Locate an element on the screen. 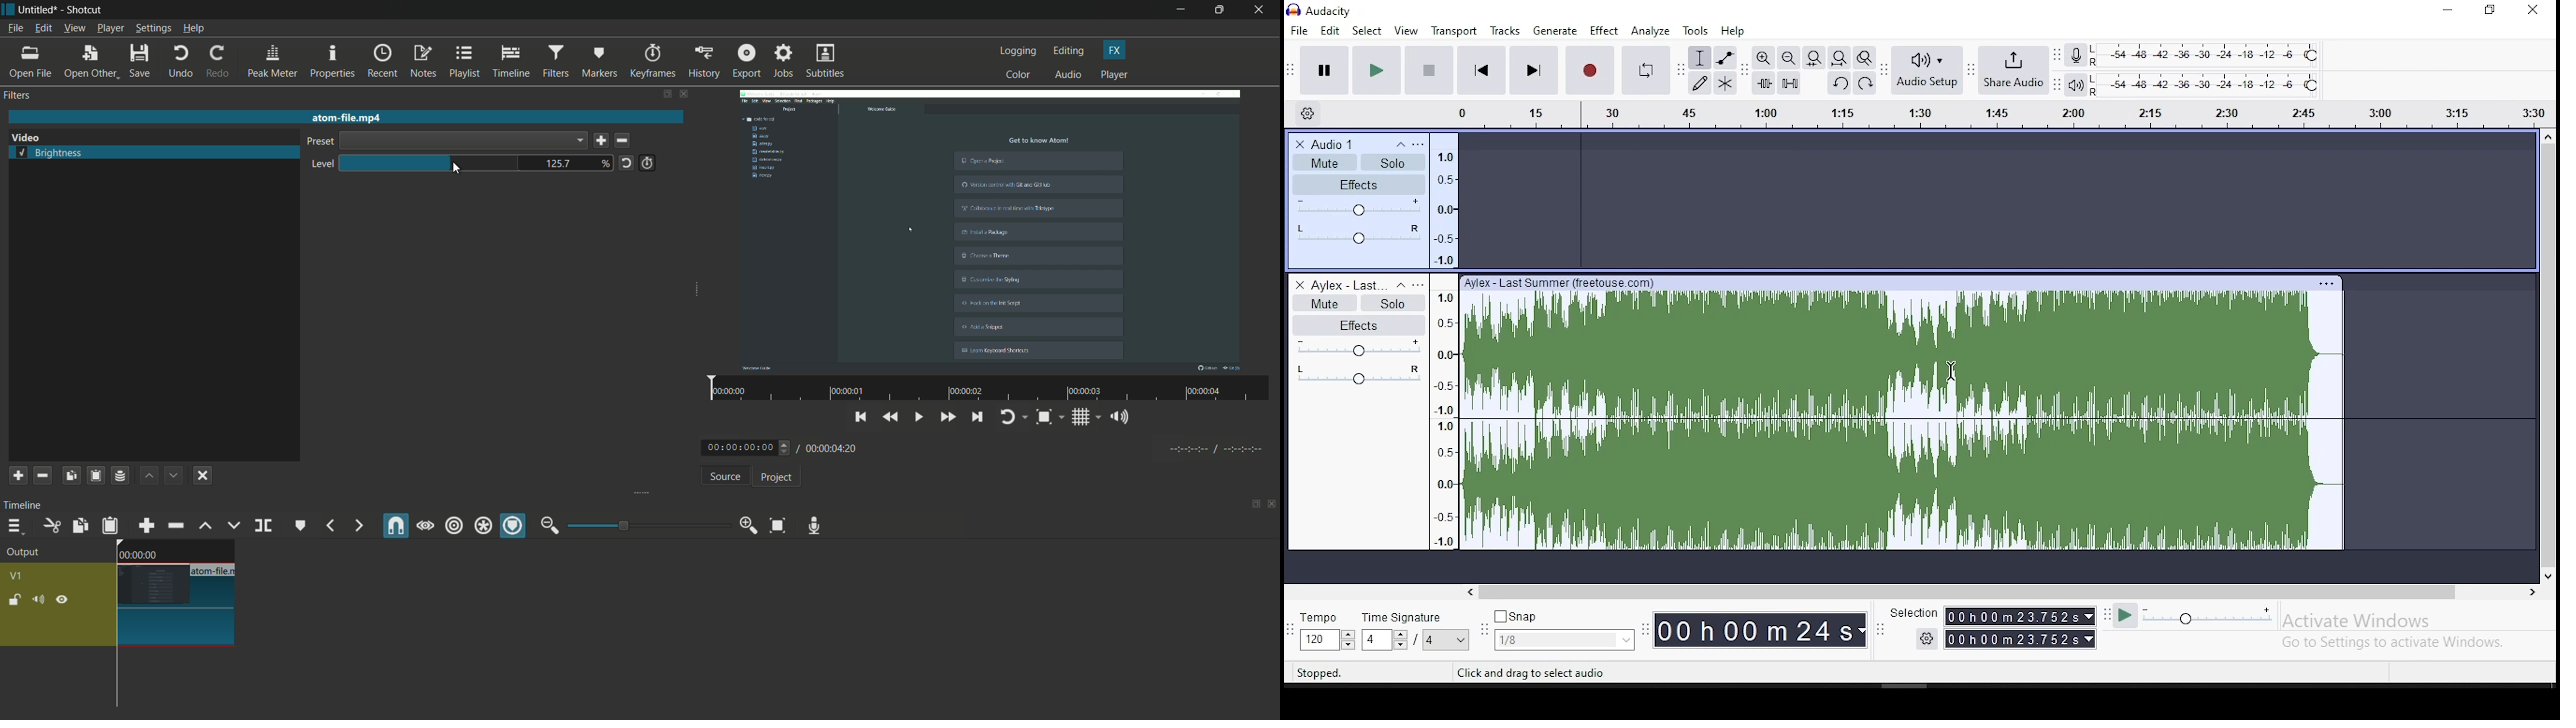  00:00:00:00 (current time) is located at coordinates (747, 447).